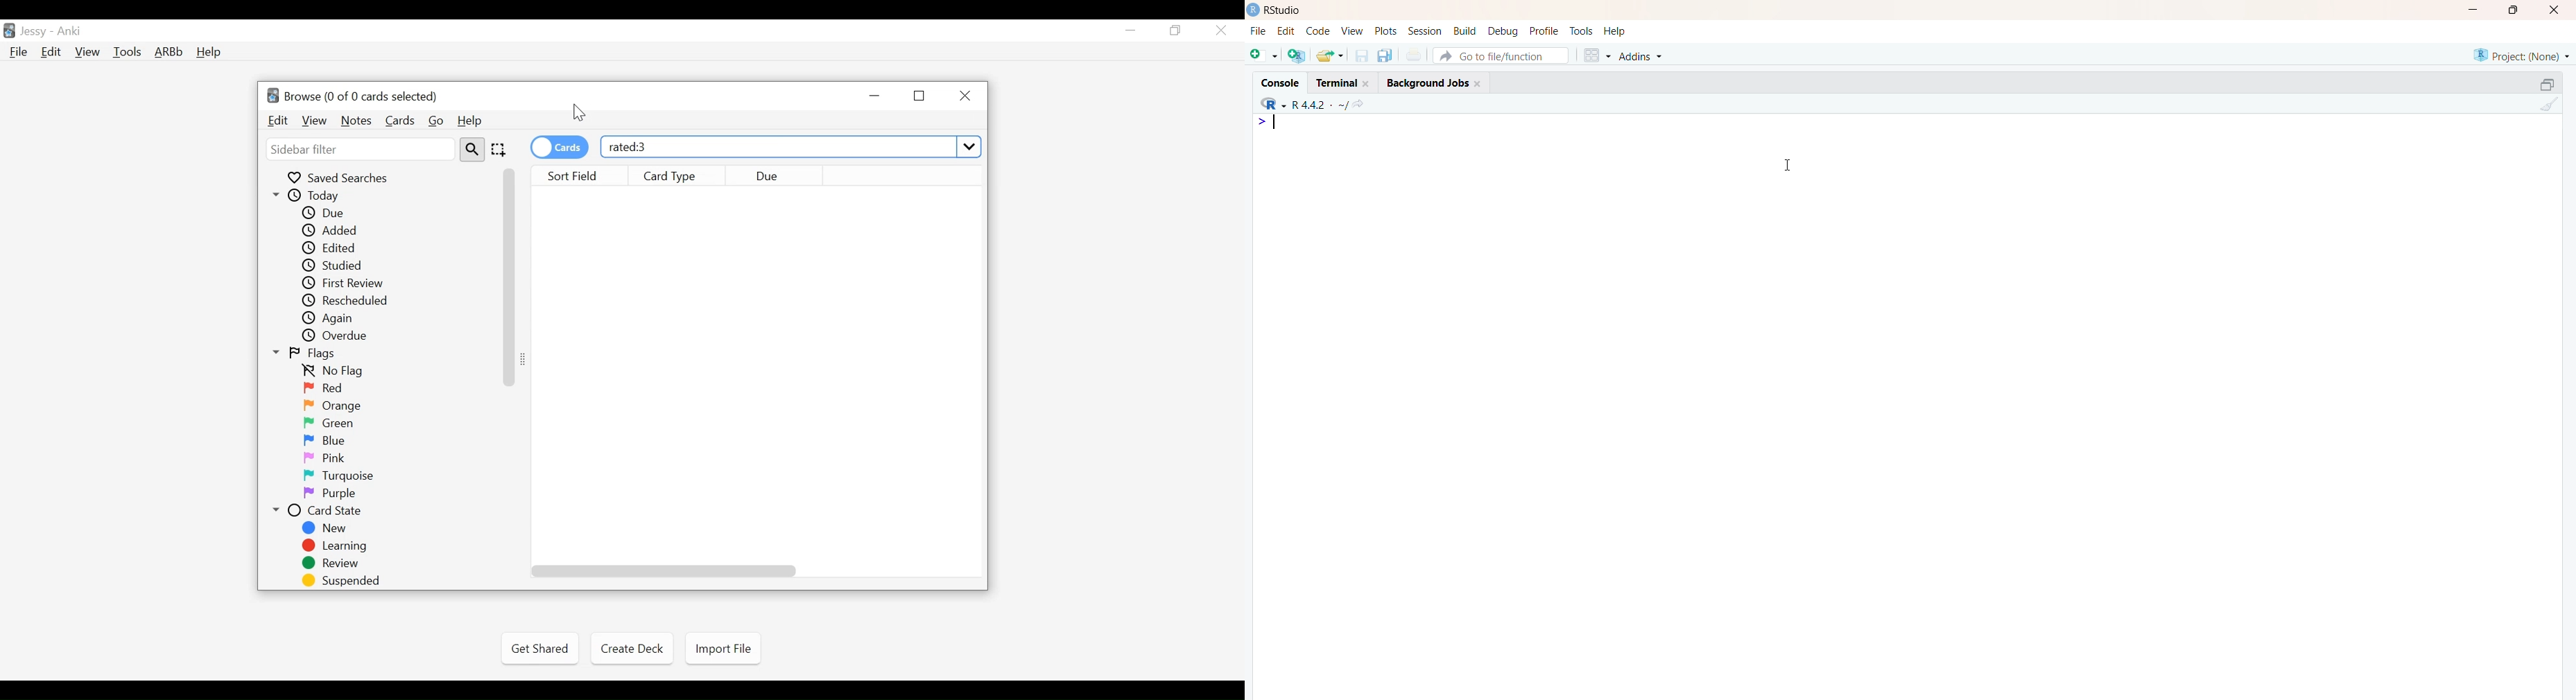  What do you see at coordinates (1277, 125) in the screenshot?
I see `text cursor` at bounding box center [1277, 125].